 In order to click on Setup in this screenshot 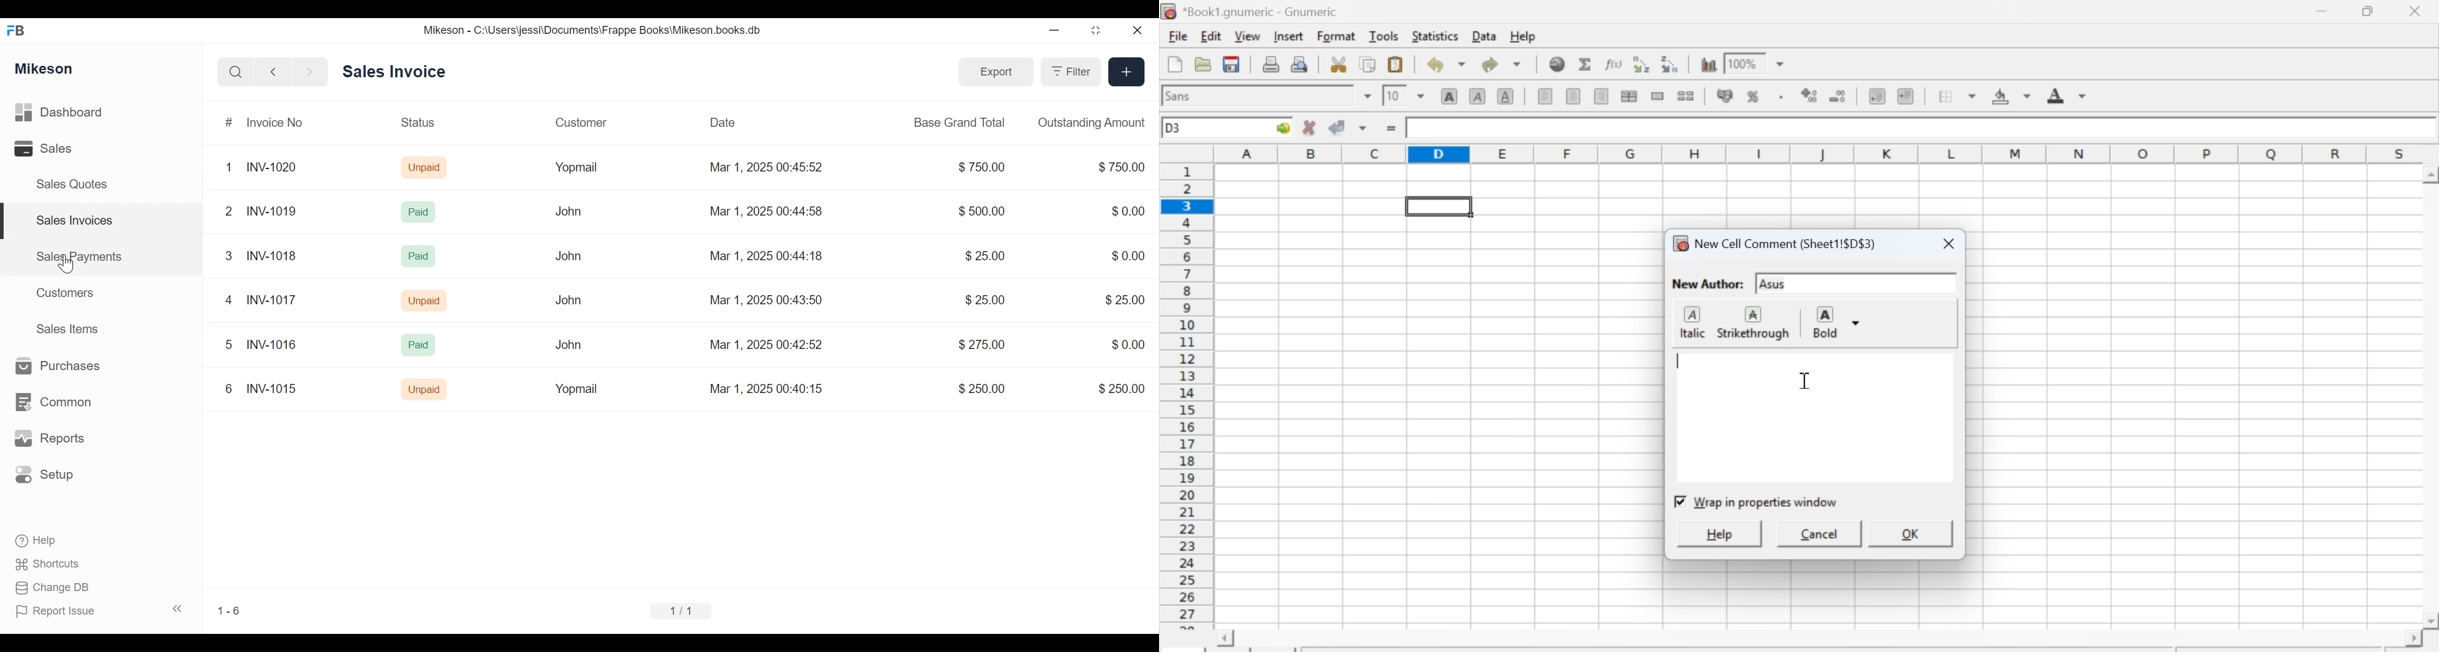, I will do `click(48, 475)`.